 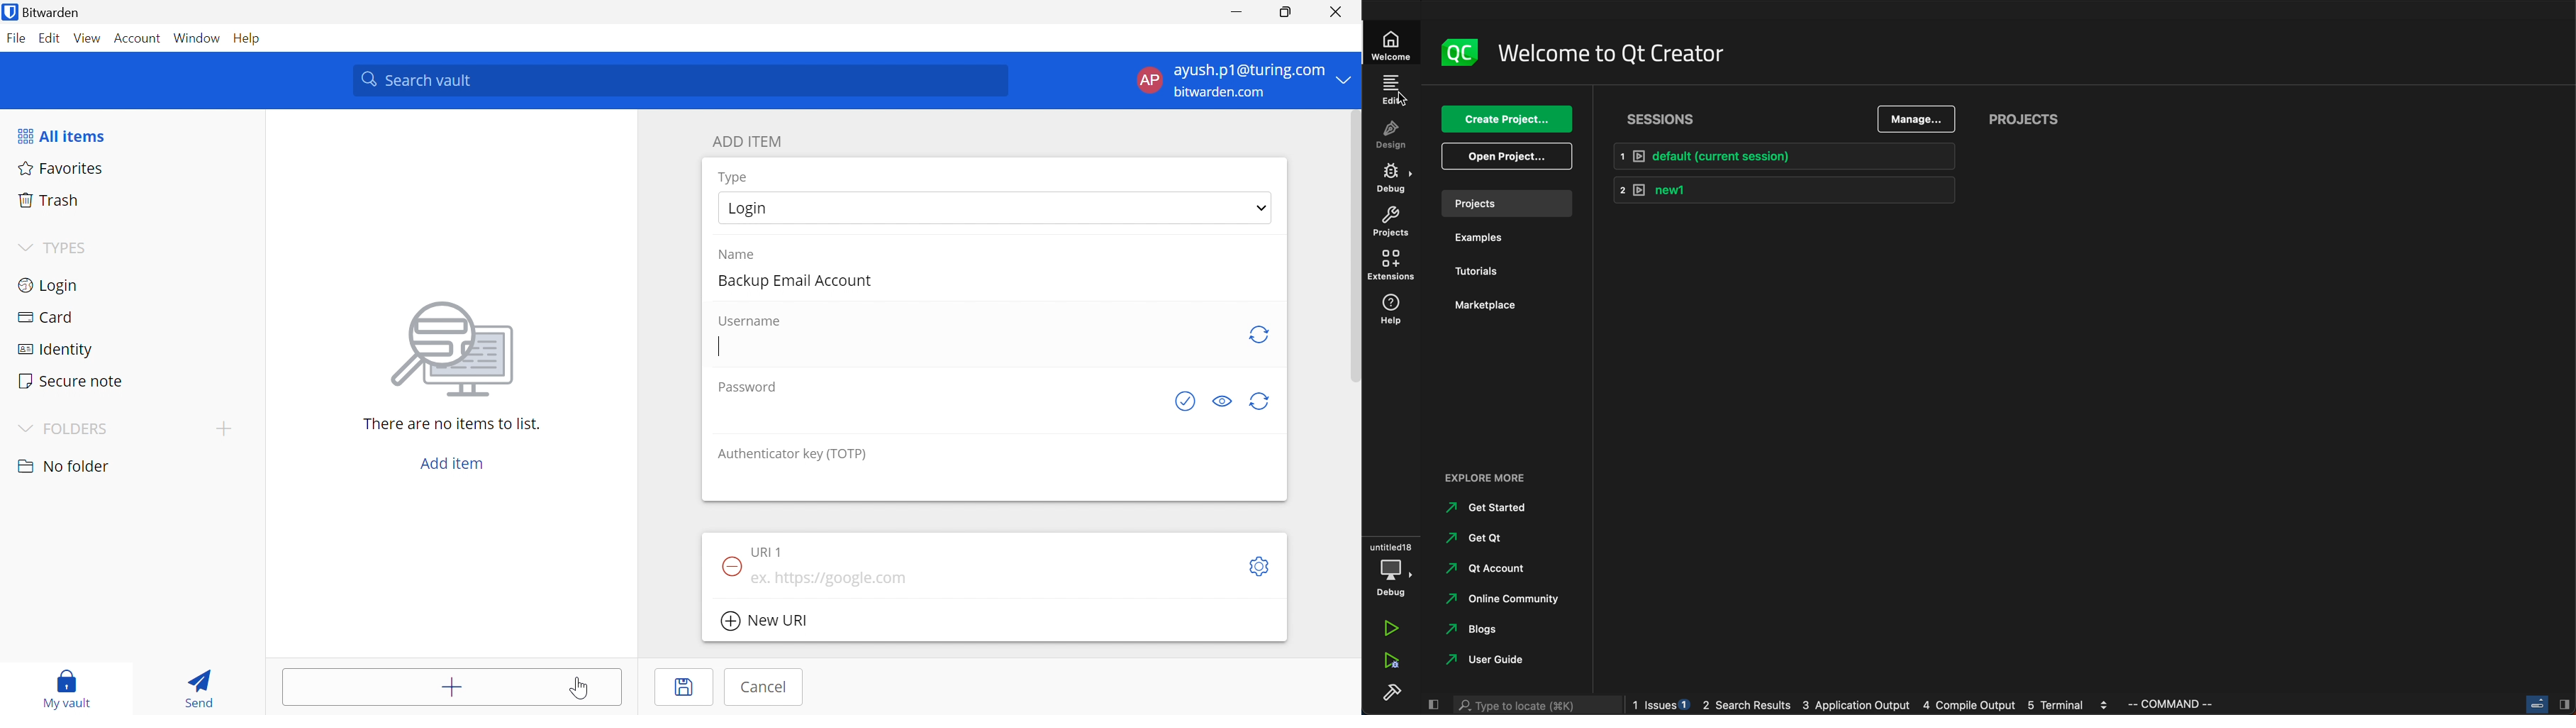 I want to click on bitwarden logo, so click(x=10, y=12).